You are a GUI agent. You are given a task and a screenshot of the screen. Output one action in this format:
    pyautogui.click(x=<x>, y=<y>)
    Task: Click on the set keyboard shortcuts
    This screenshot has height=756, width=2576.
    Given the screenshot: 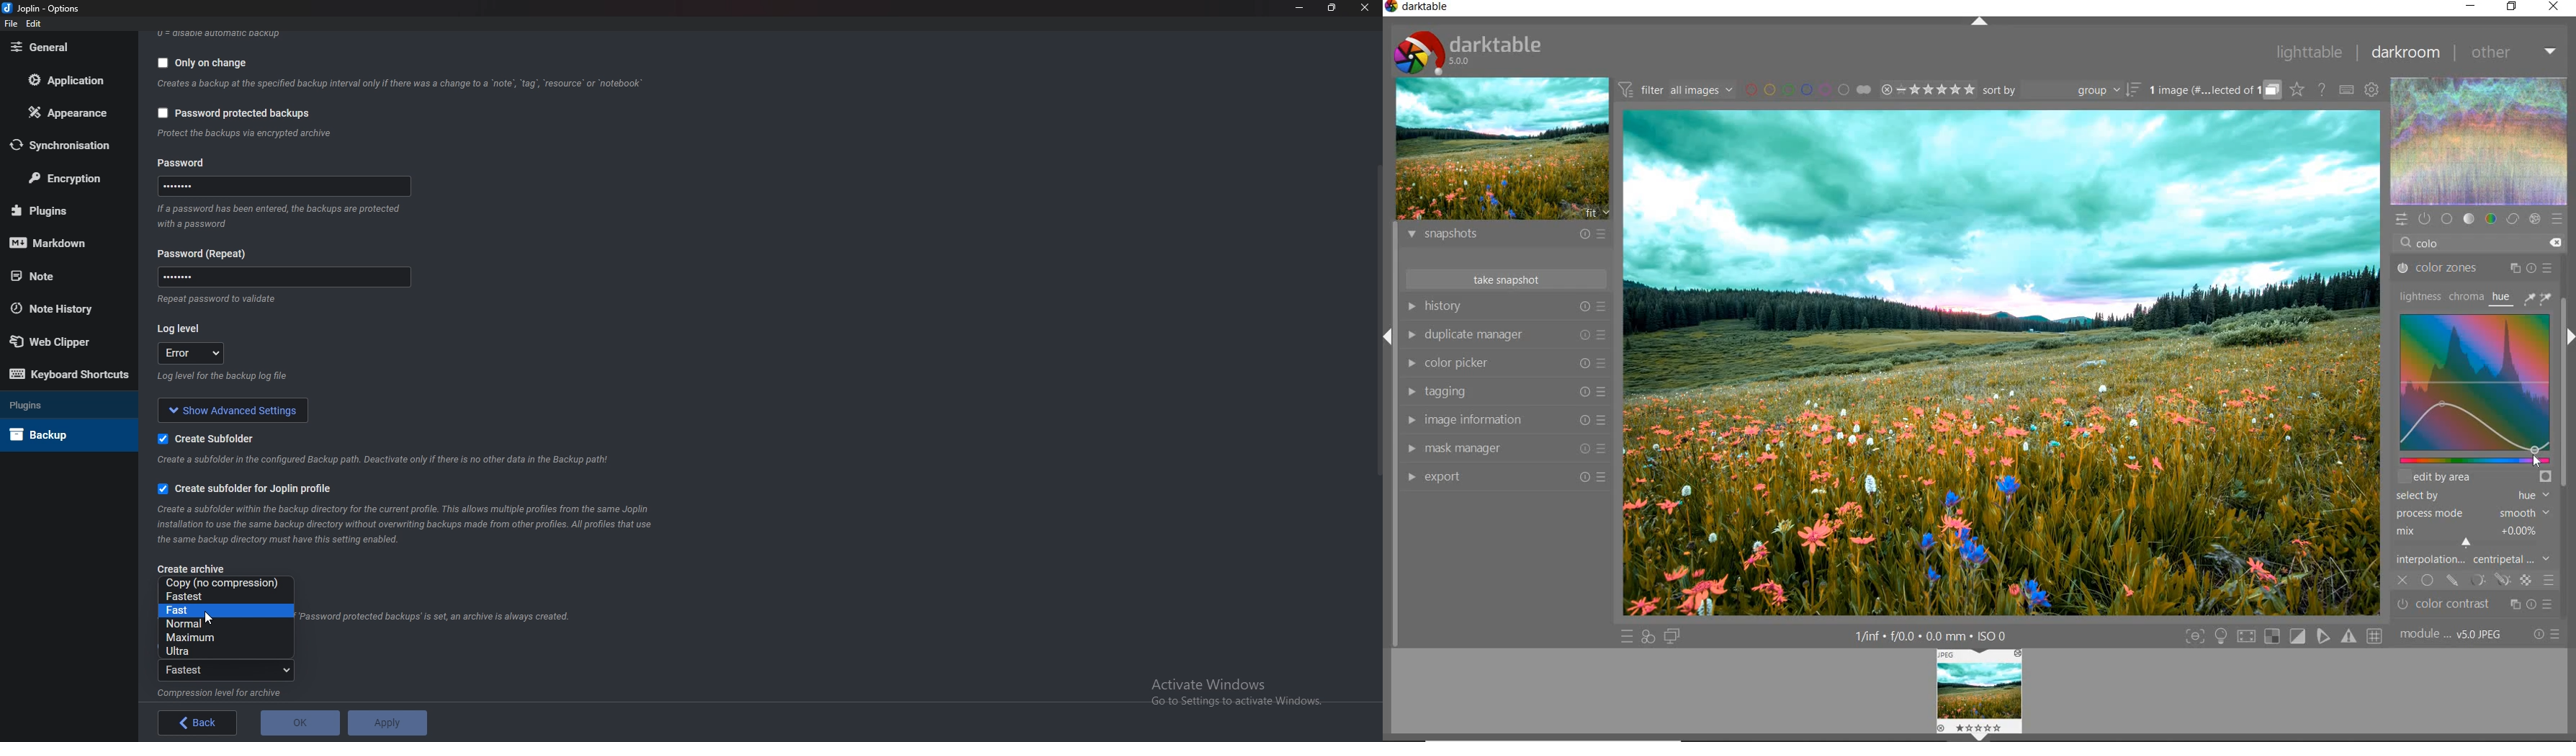 What is the action you would take?
    pyautogui.click(x=2345, y=90)
    